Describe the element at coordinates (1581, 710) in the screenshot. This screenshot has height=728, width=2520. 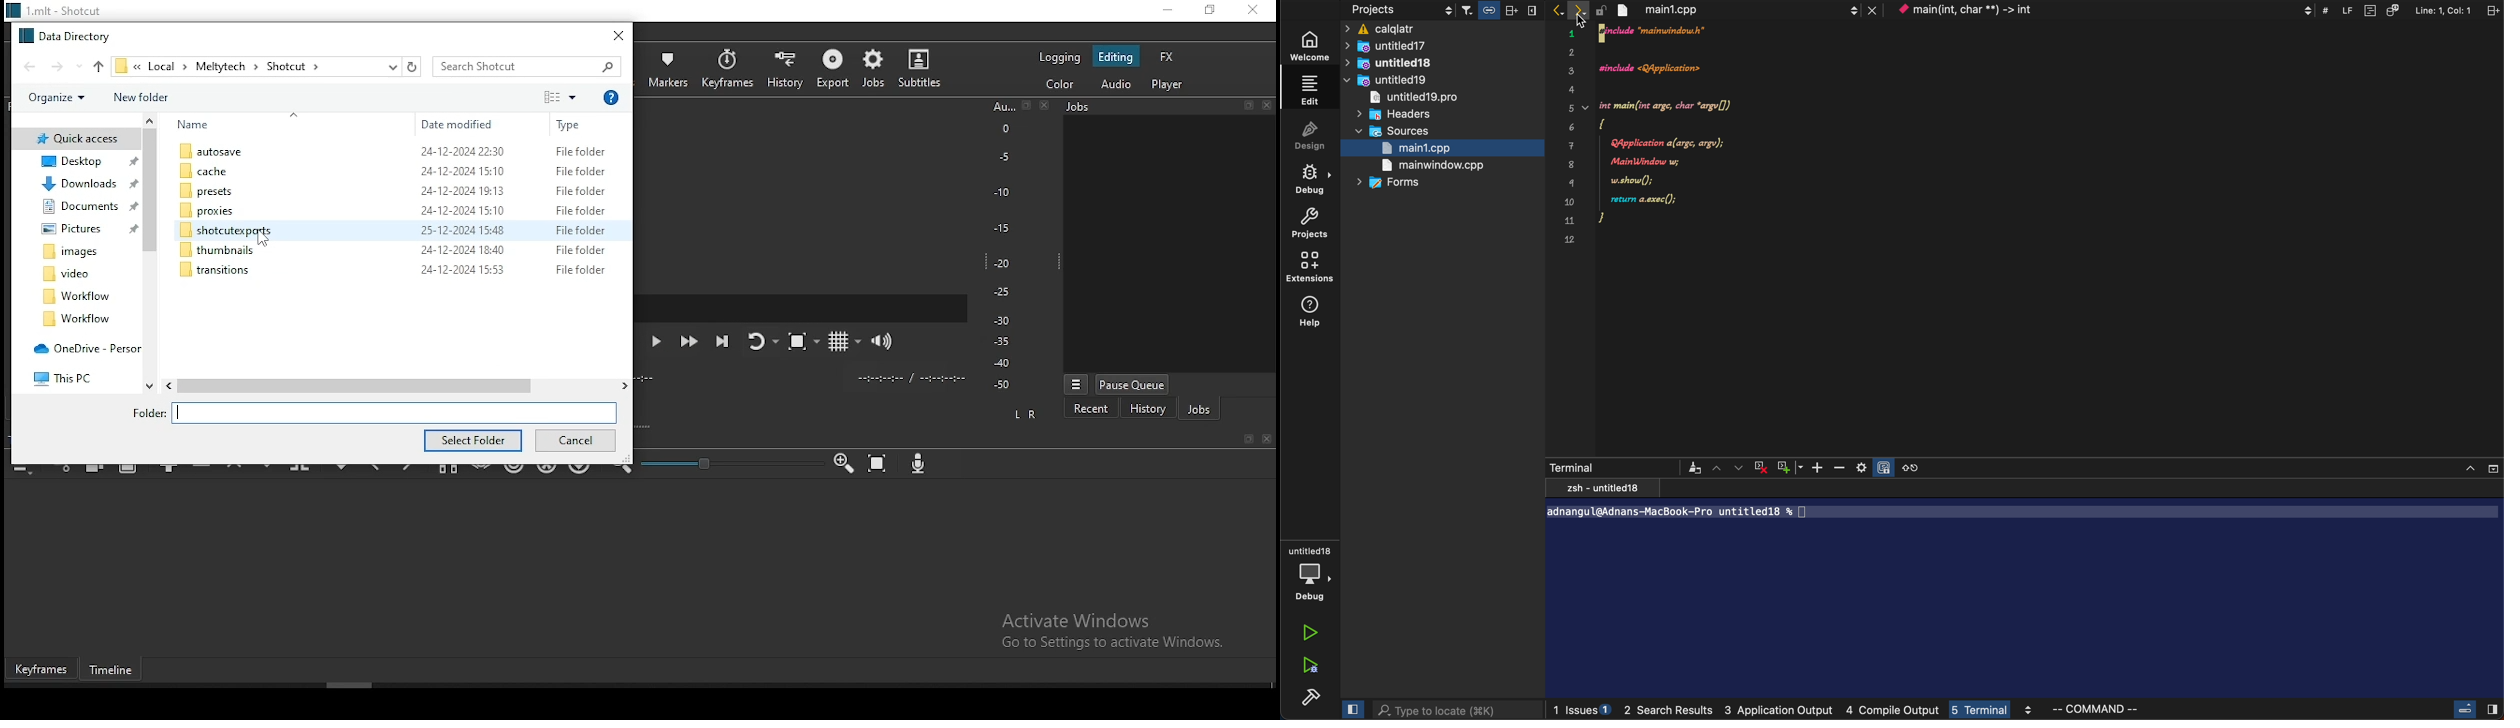
I see `issues` at that location.